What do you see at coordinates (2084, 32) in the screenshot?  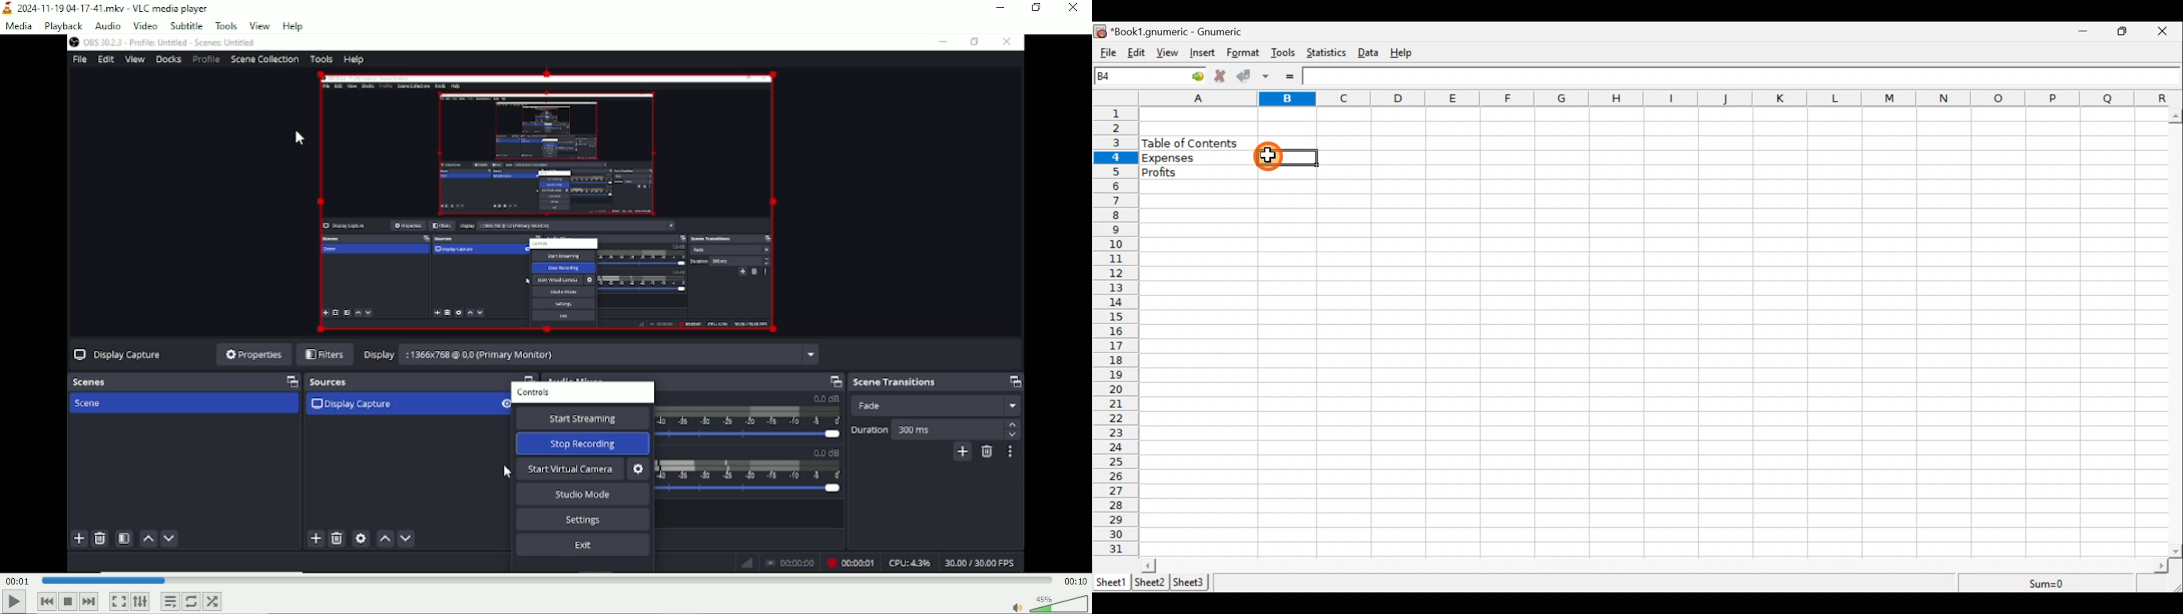 I see `Minimize` at bounding box center [2084, 32].